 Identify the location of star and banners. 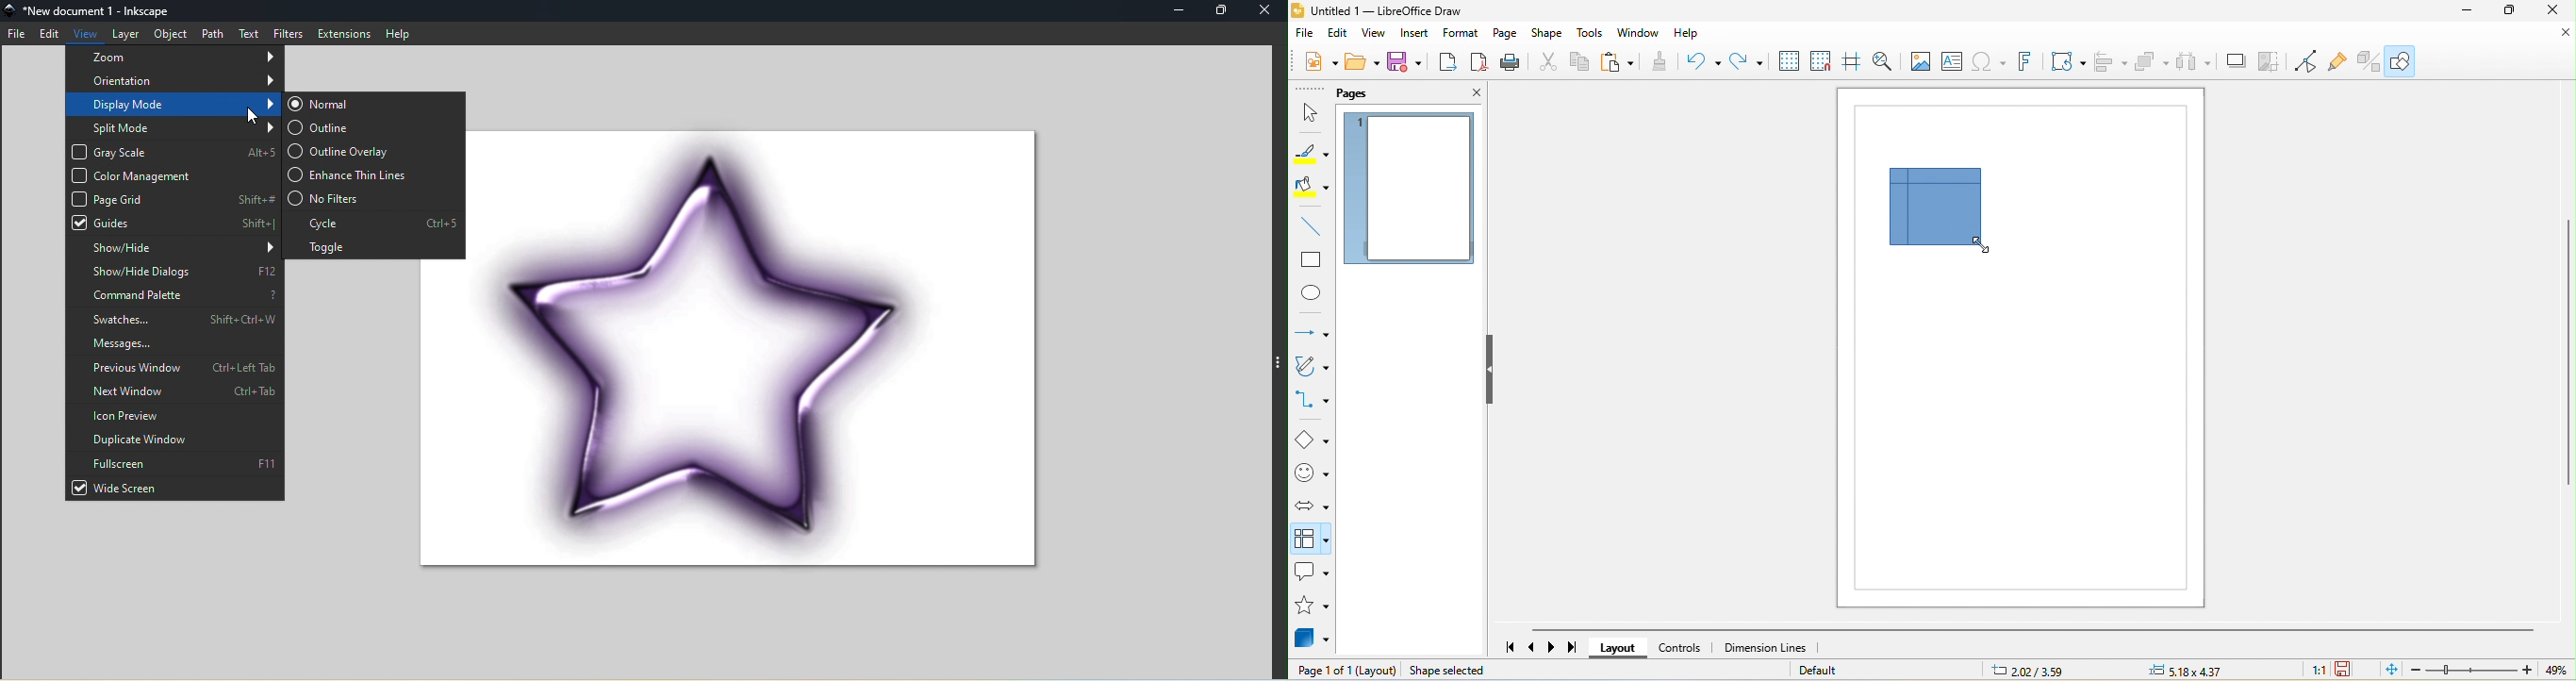
(1313, 607).